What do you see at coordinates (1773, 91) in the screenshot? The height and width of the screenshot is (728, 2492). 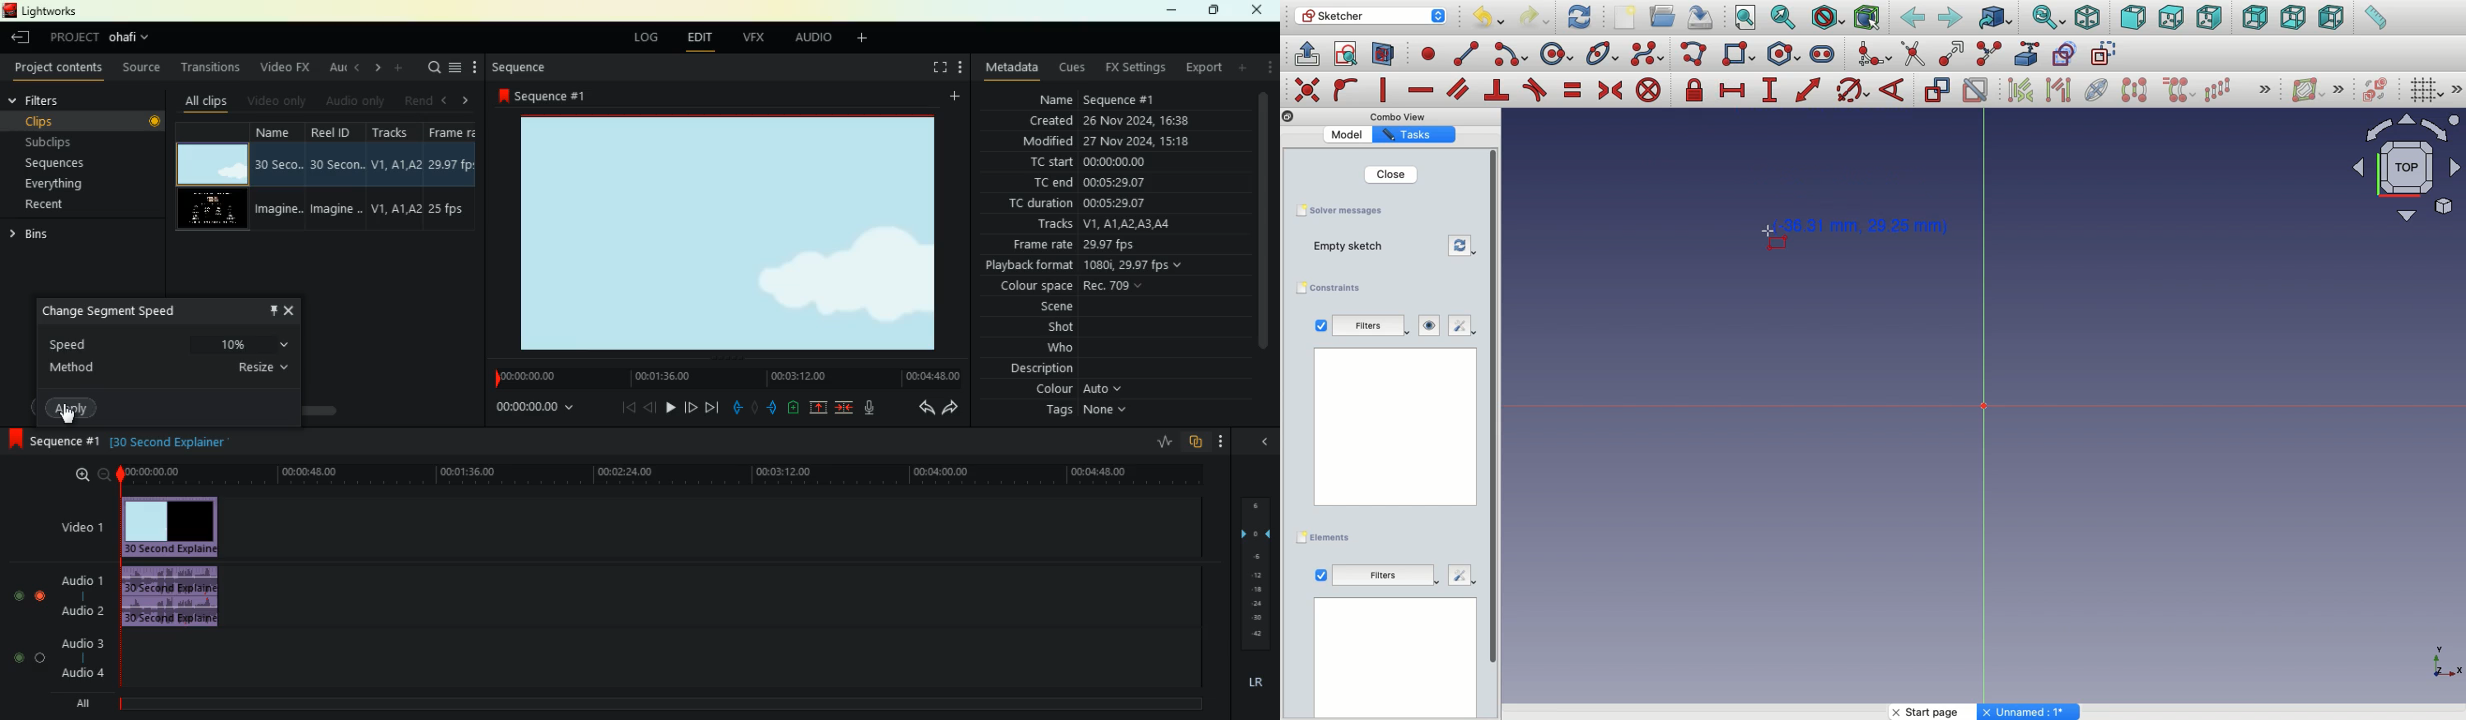 I see `constrain vertical distance` at bounding box center [1773, 91].